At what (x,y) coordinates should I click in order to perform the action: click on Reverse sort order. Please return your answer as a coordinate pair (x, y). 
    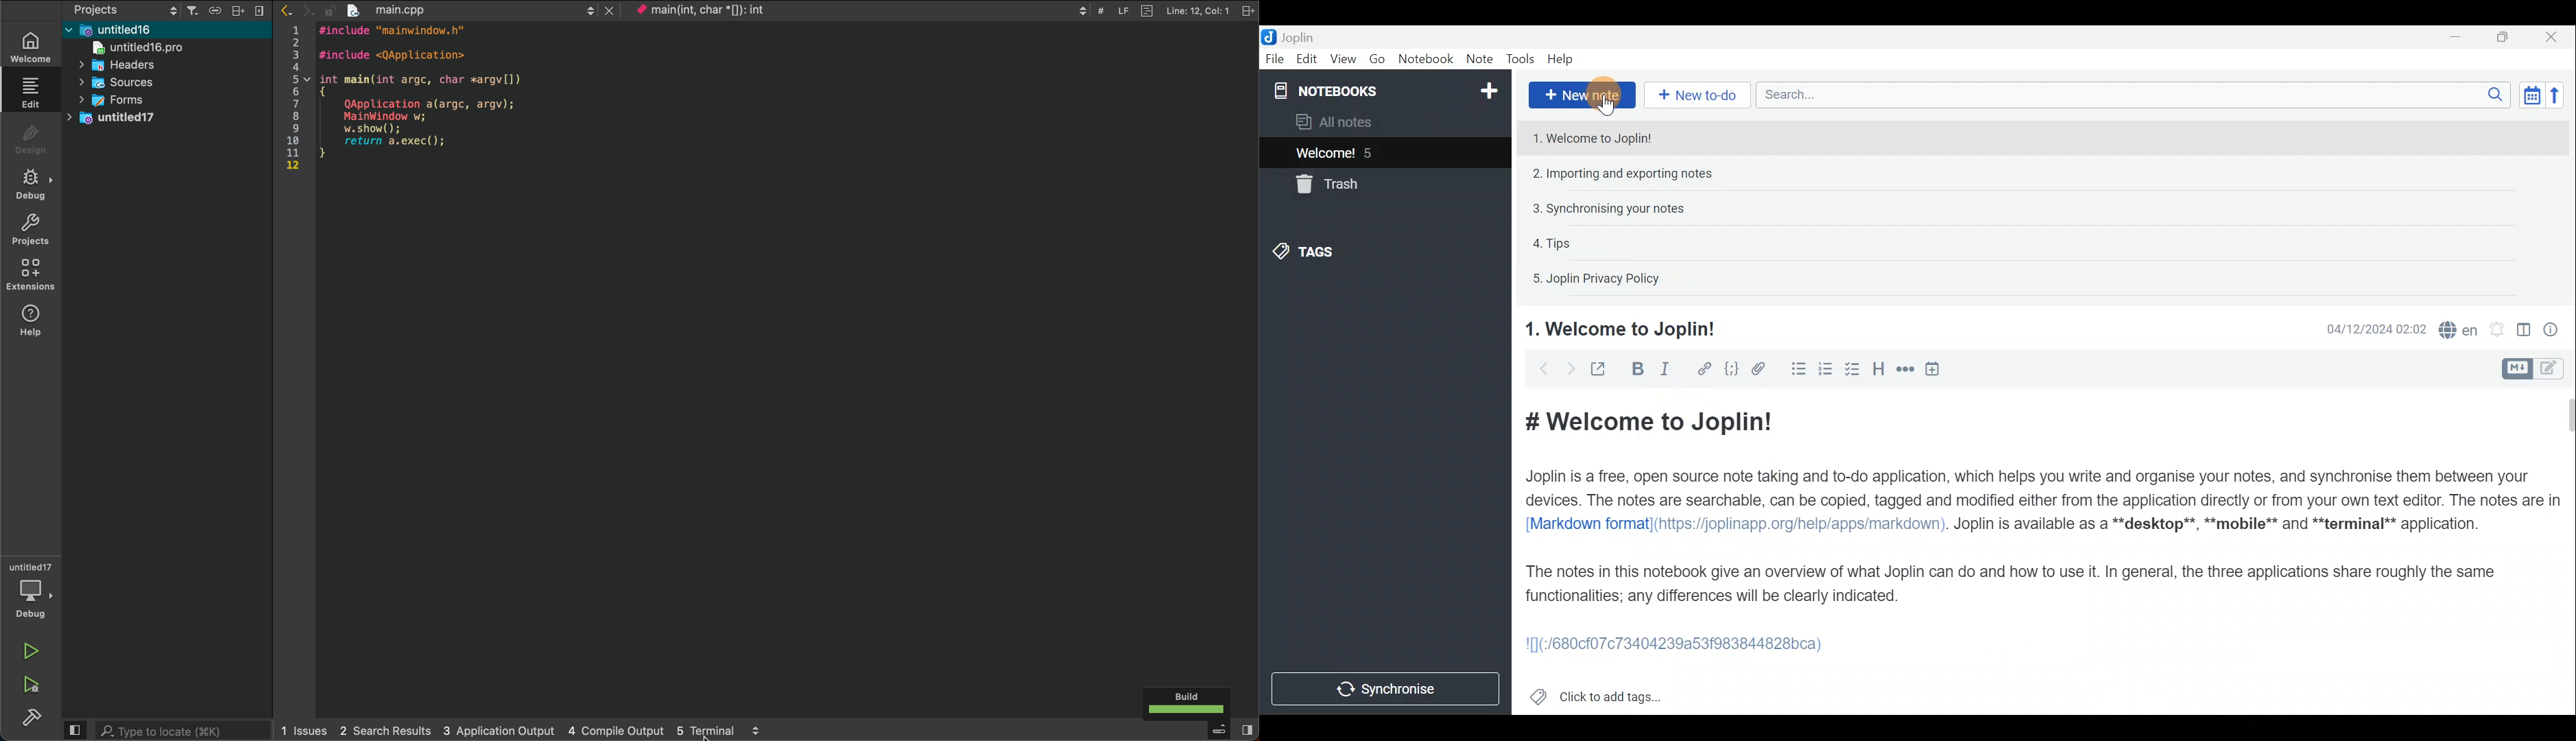
    Looking at the image, I should click on (2555, 95).